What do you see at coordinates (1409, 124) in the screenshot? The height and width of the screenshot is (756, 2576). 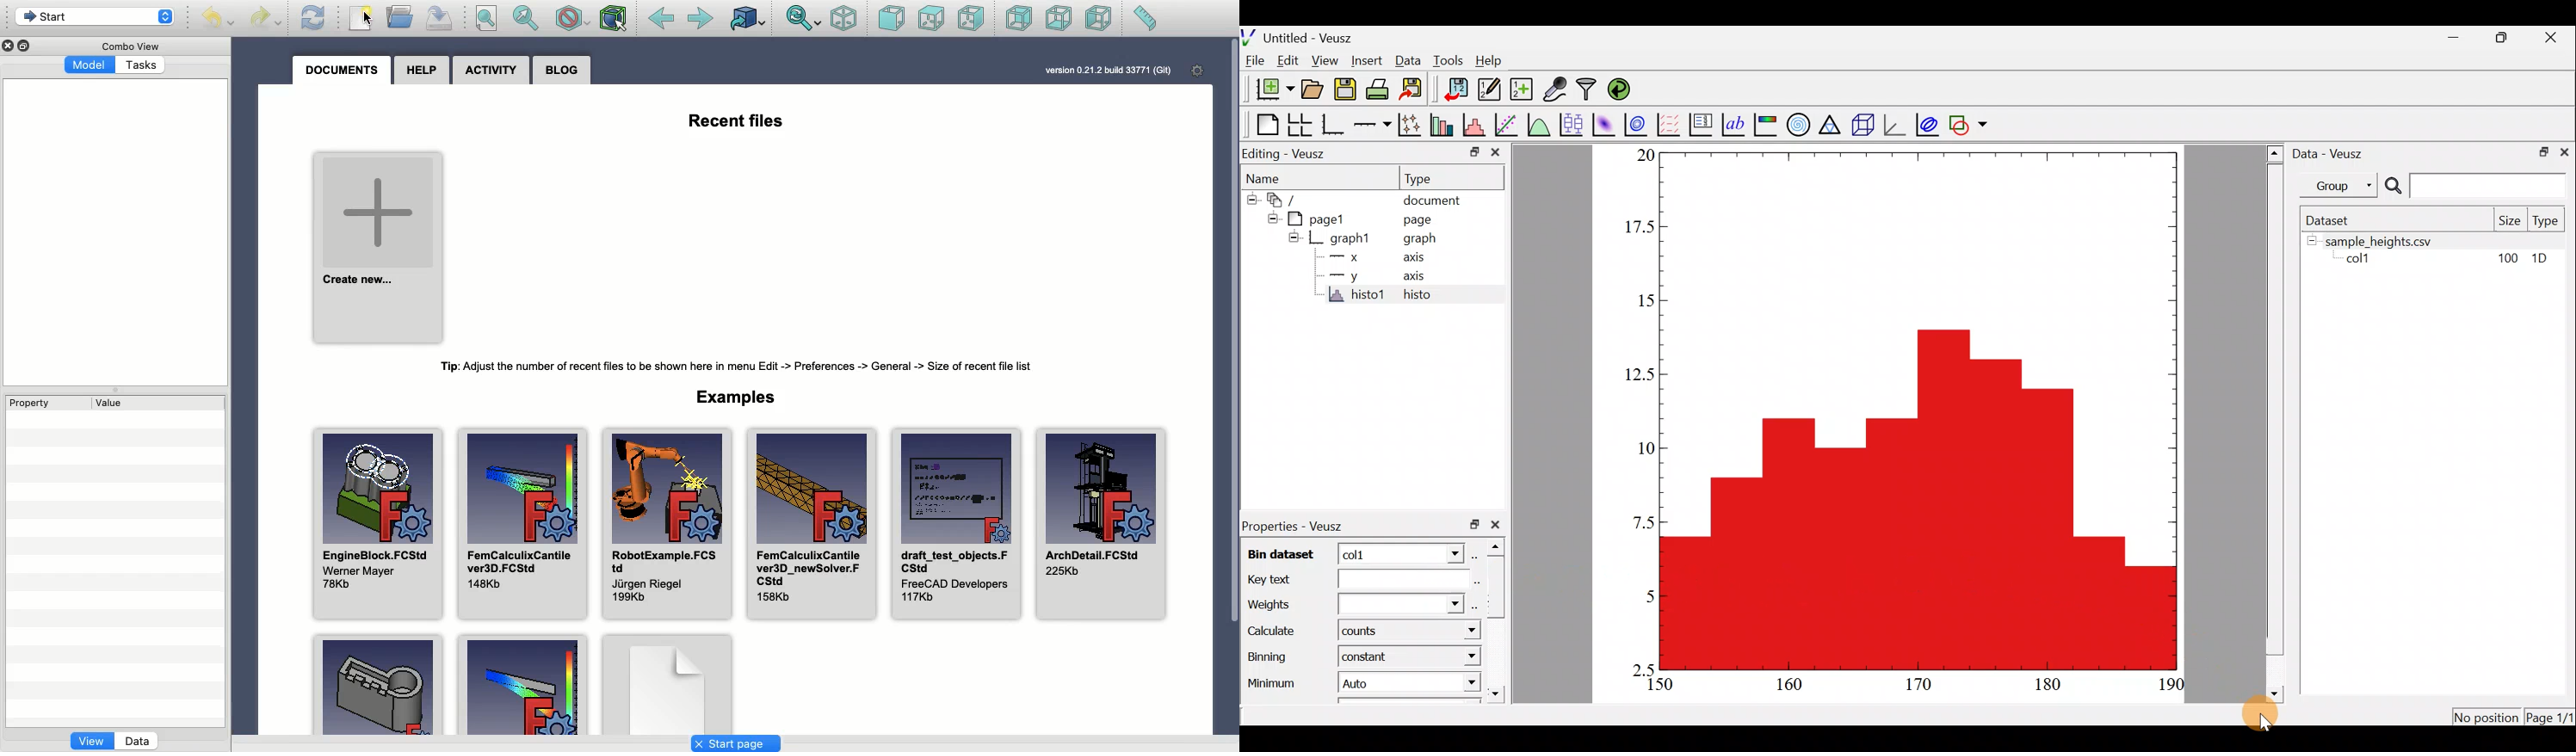 I see `plot points with lines and error bars` at bounding box center [1409, 124].